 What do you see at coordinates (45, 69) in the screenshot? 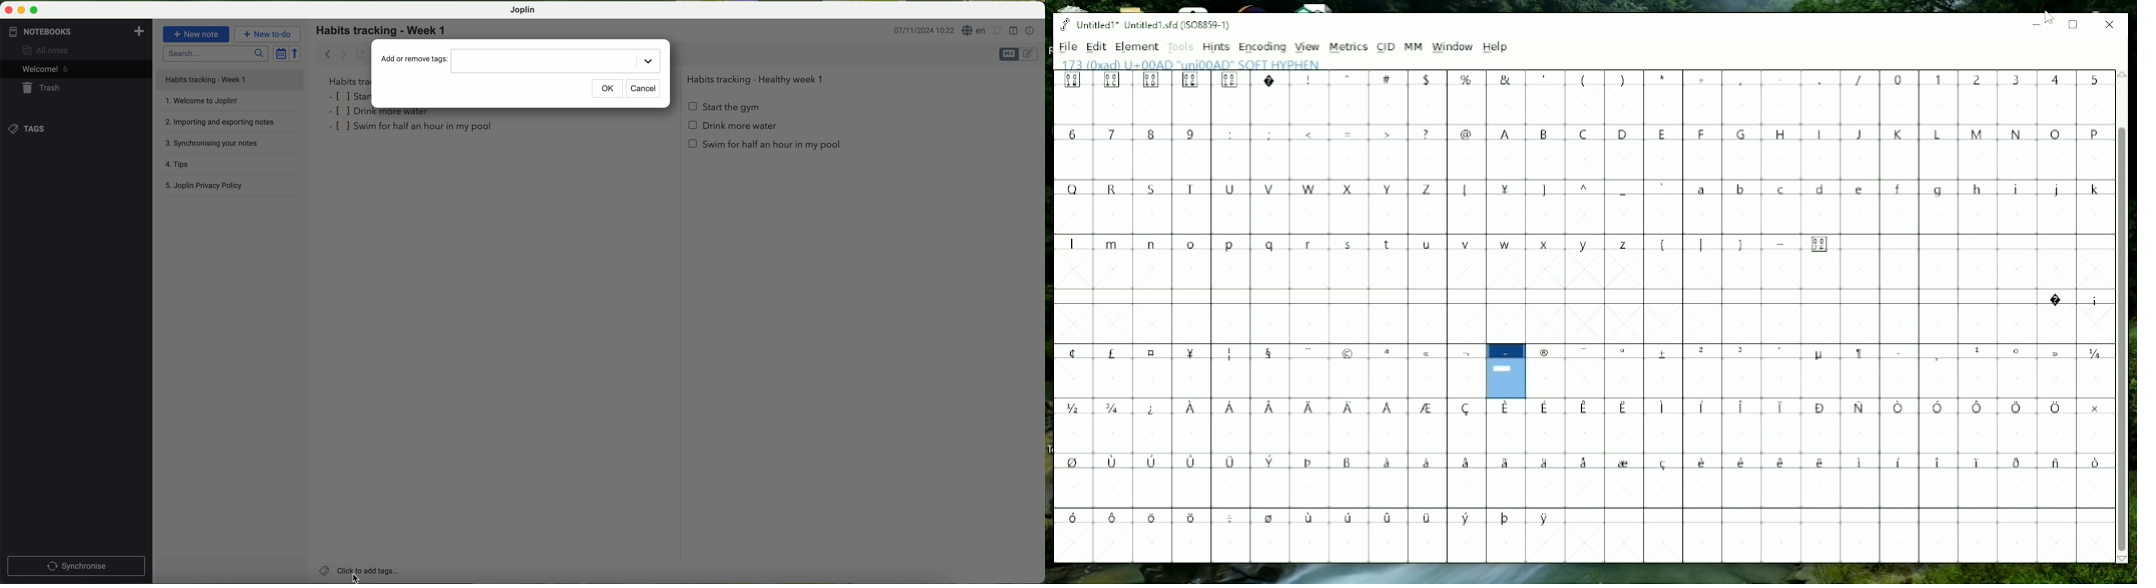
I see `welcome 5` at bounding box center [45, 69].